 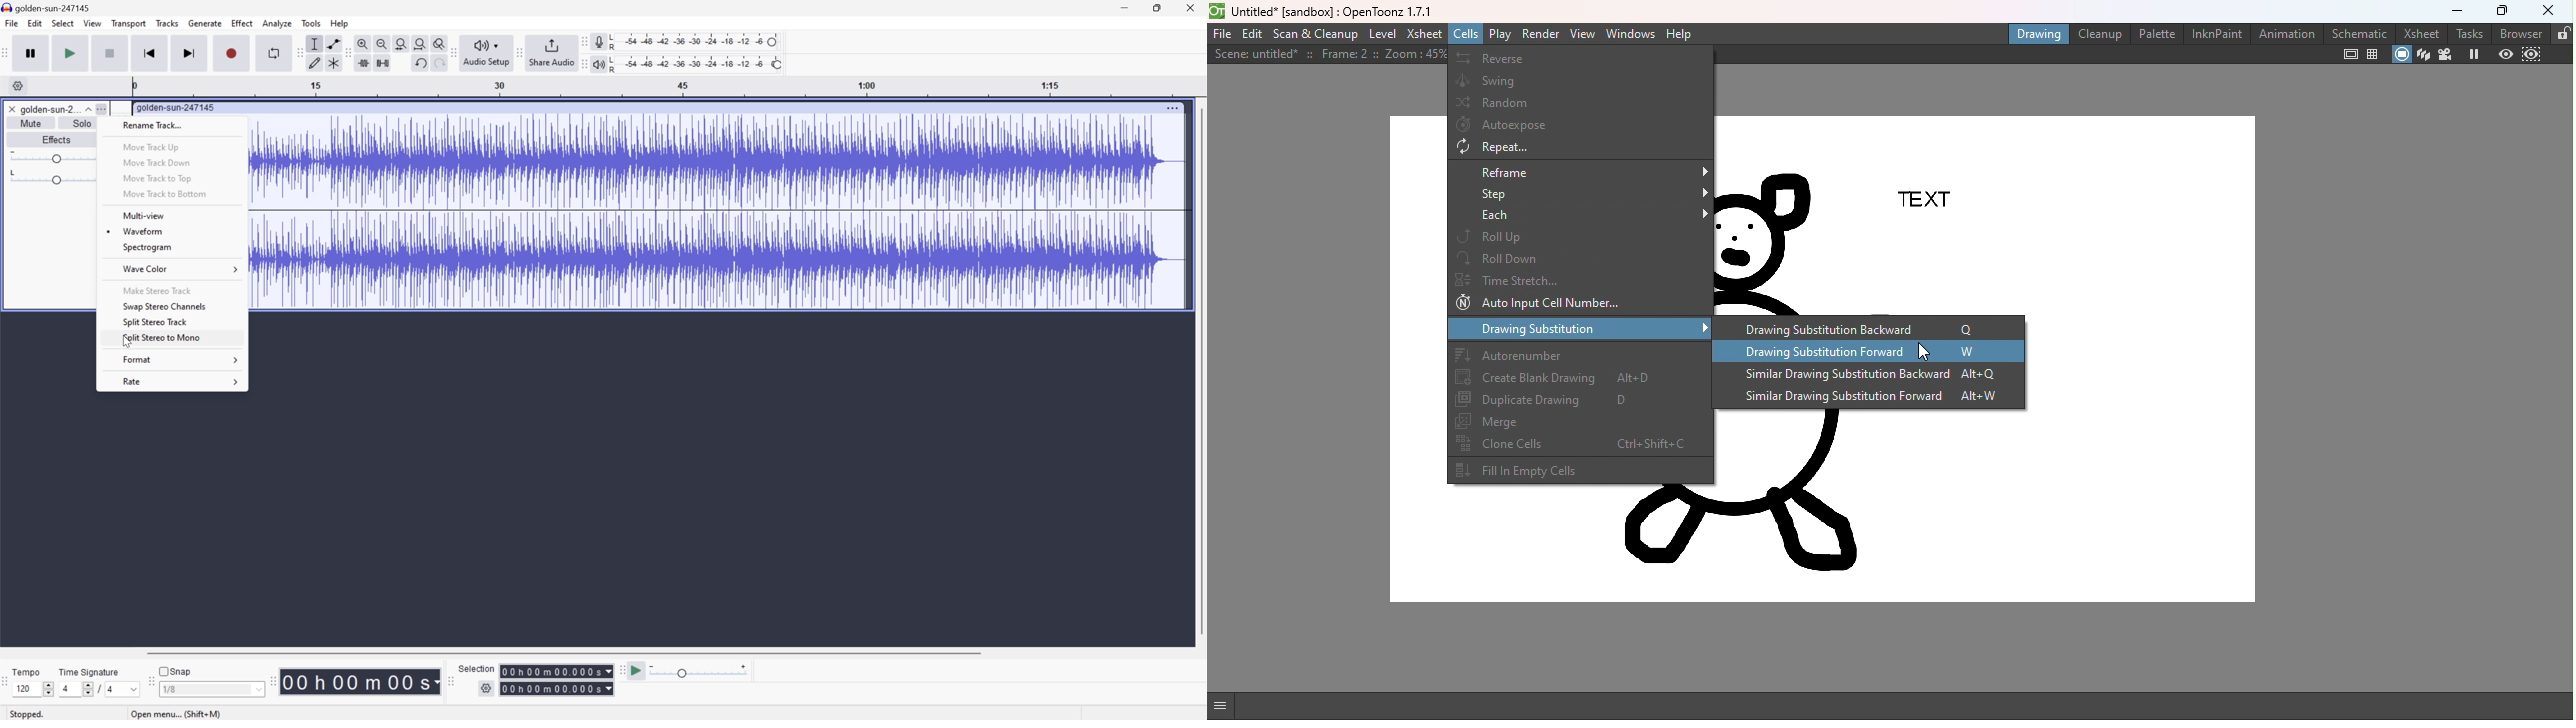 I want to click on Trim audio outside selection, so click(x=363, y=63).